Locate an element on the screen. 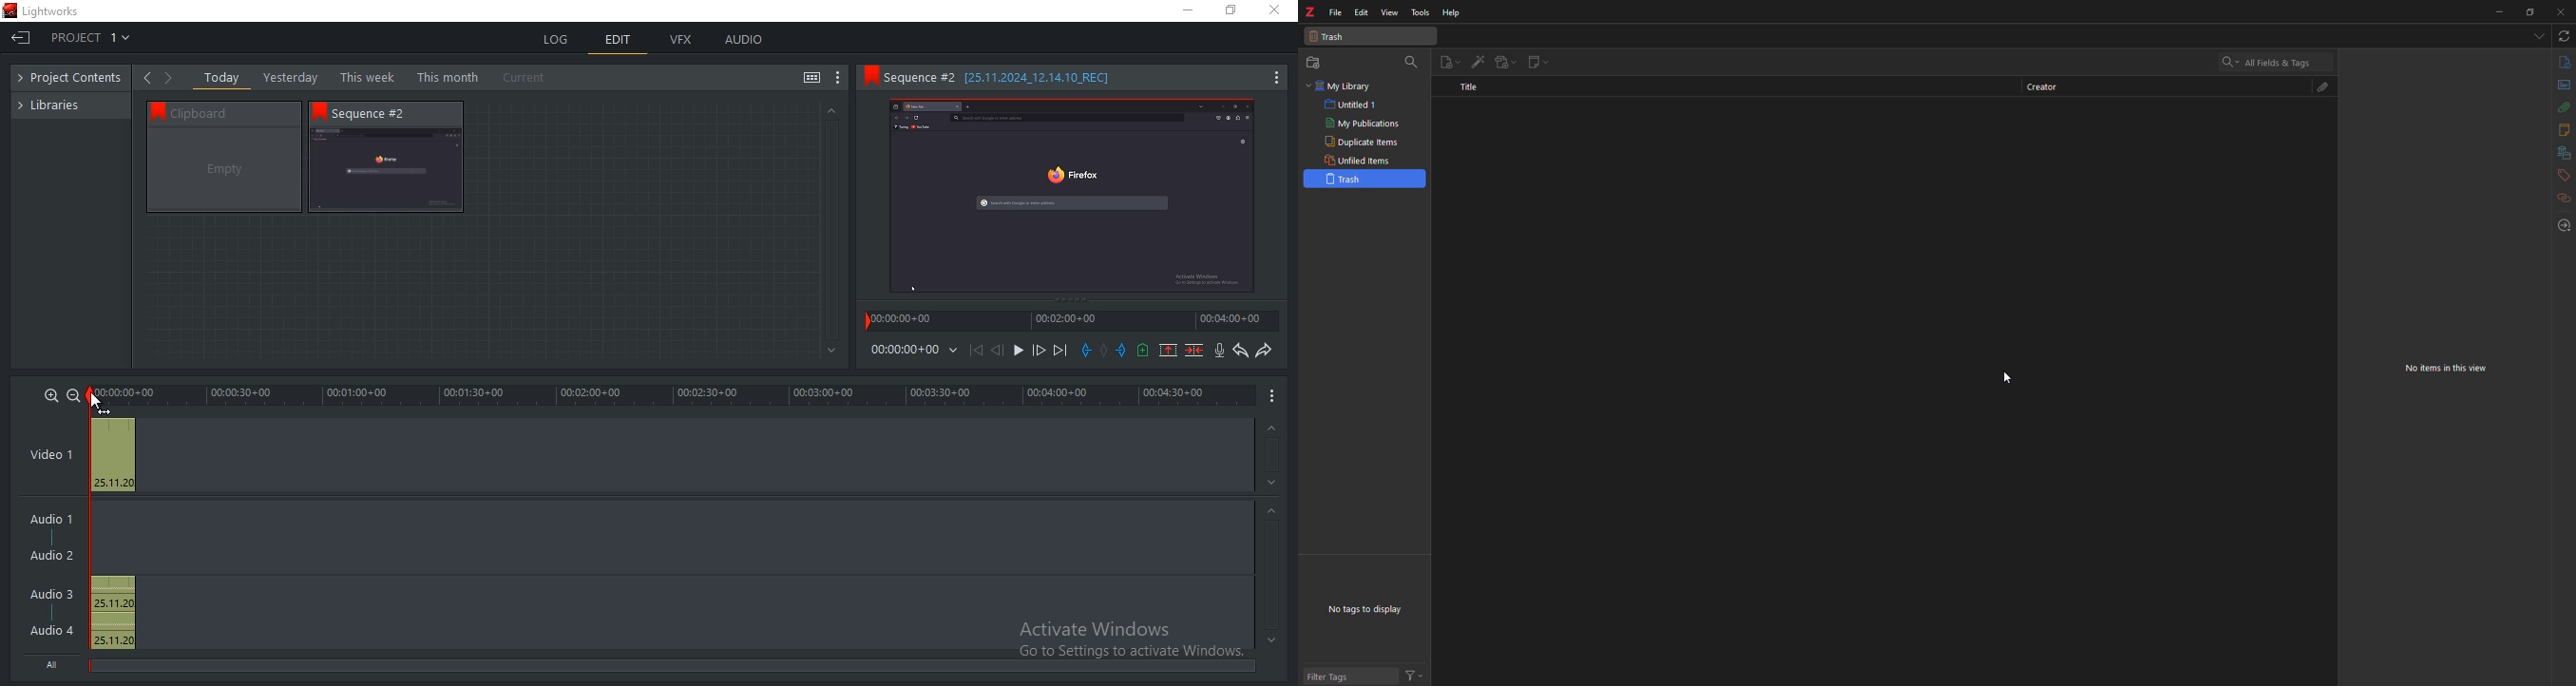 The width and height of the screenshot is (2576, 700). project 1: drop down is located at coordinates (86, 37).